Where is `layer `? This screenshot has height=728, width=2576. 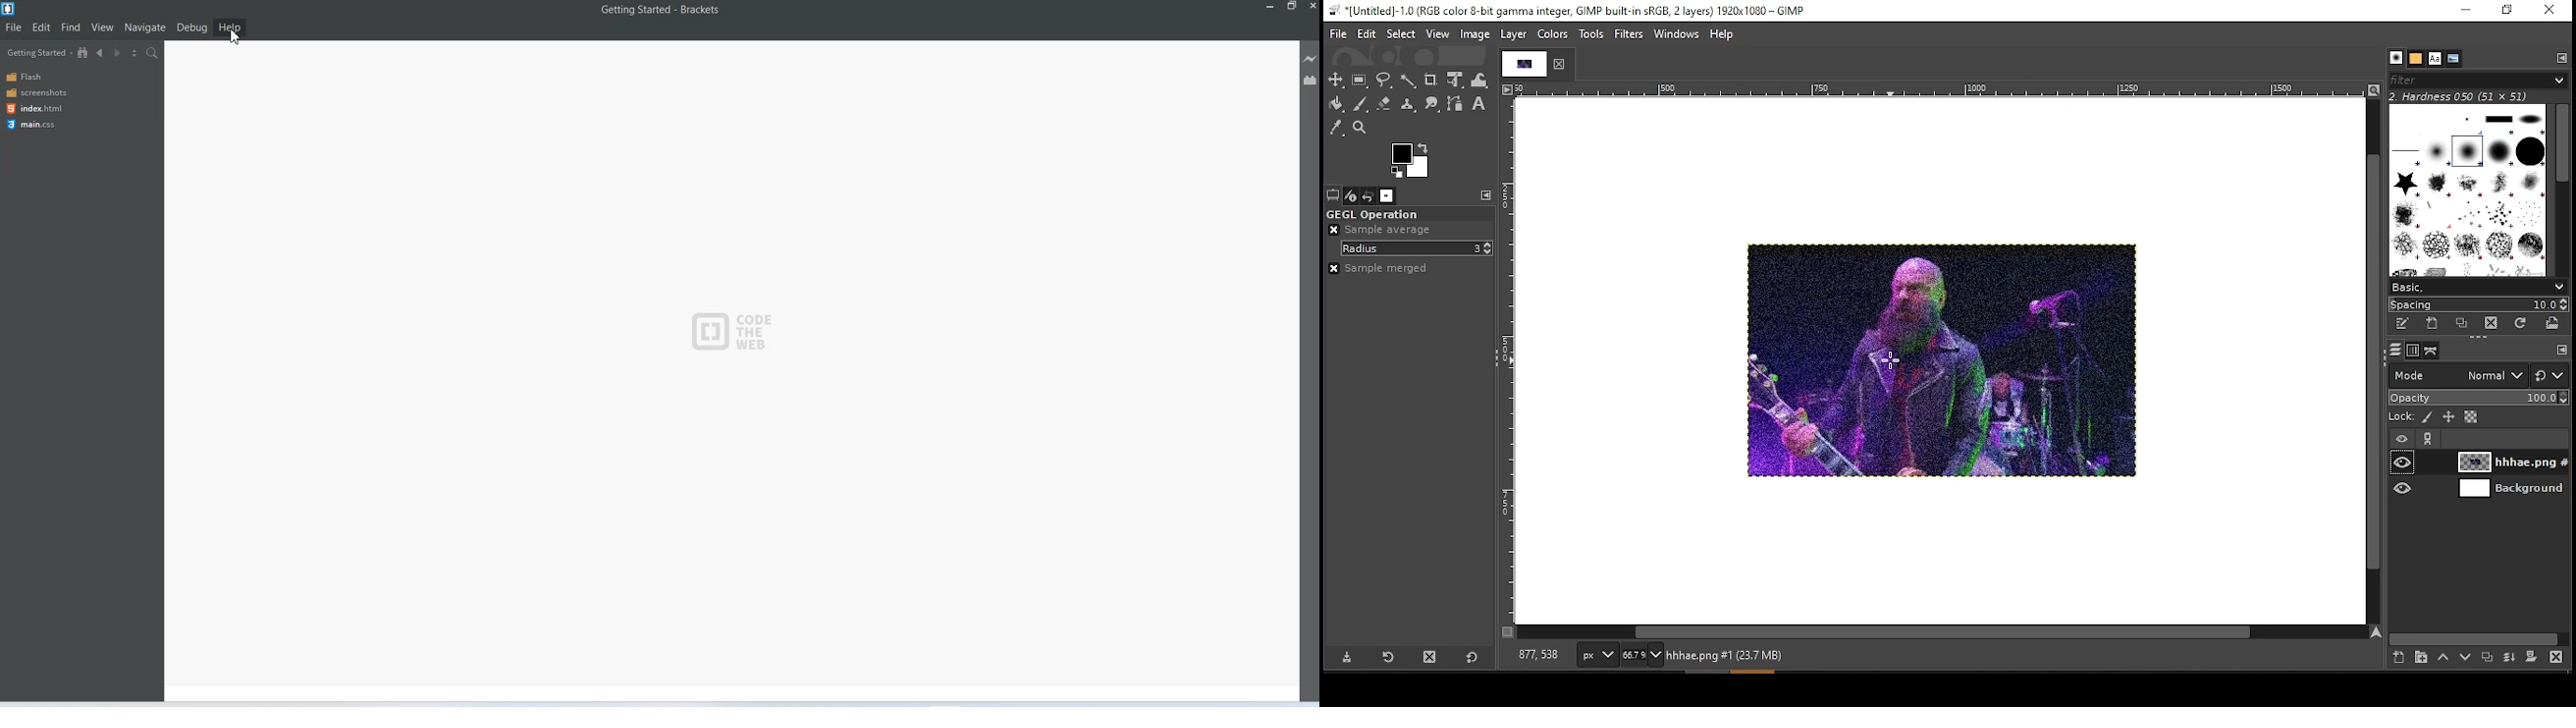
layer  is located at coordinates (2500, 462).